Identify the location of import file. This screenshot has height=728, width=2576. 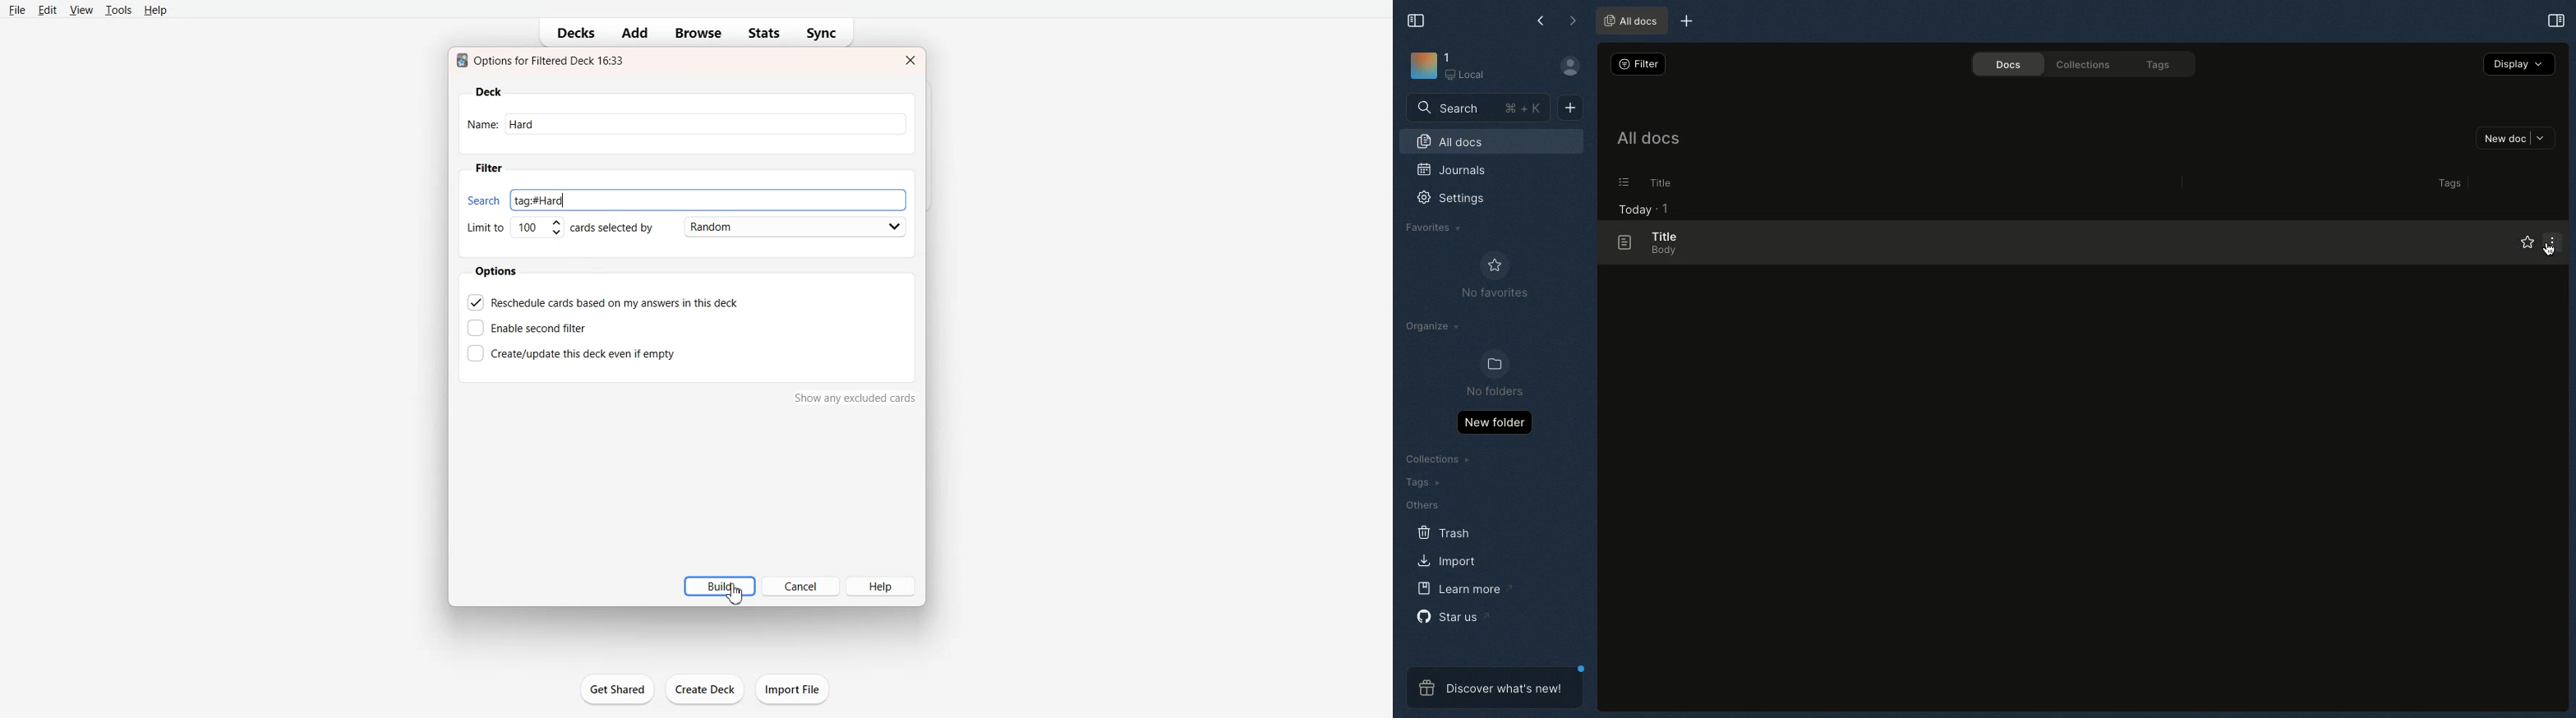
(798, 688).